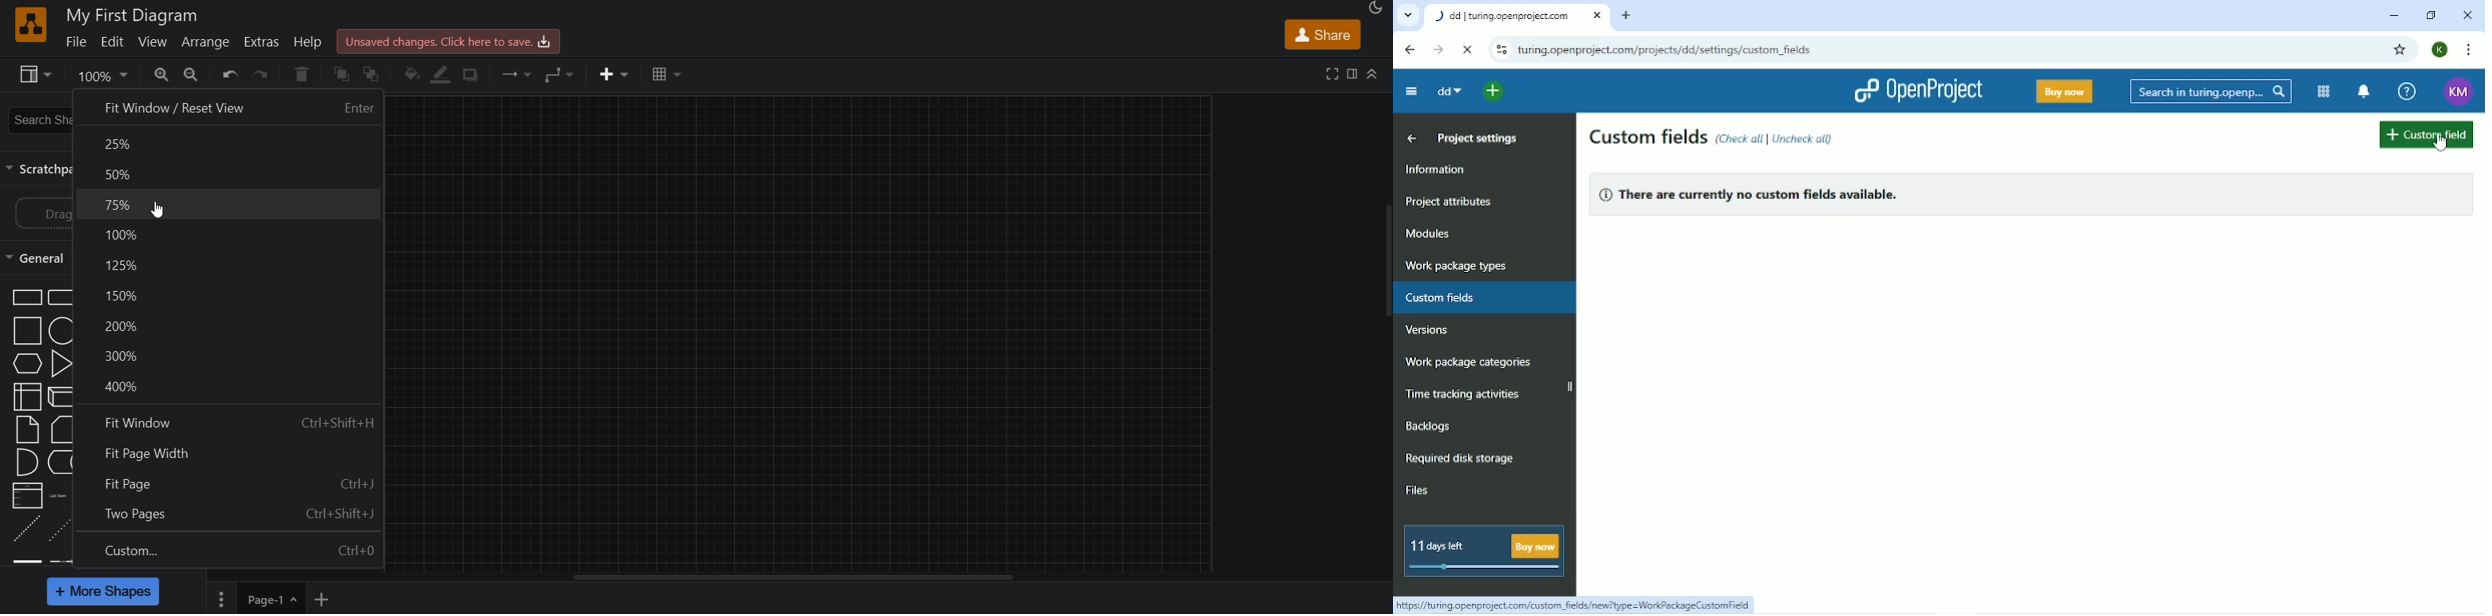  I want to click on Up, so click(1410, 138).